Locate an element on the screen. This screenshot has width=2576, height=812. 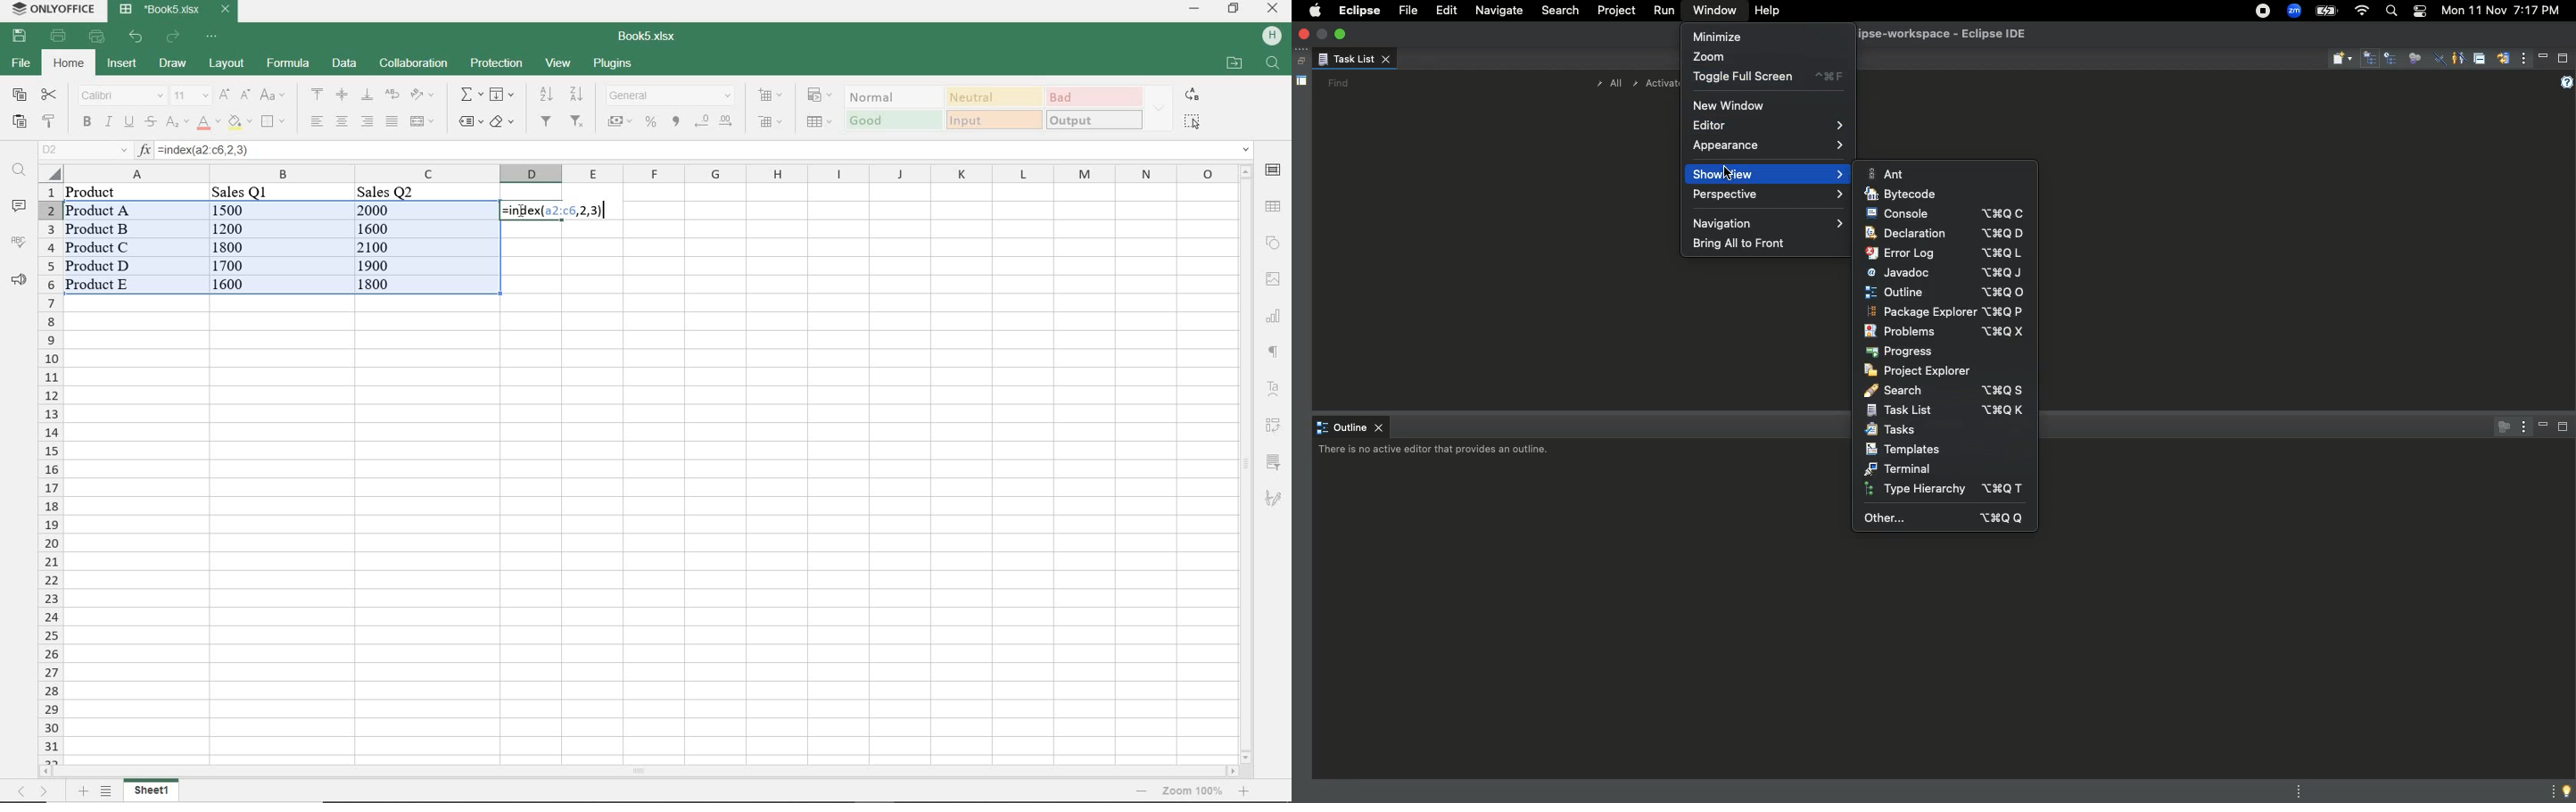
conditional formatting is located at coordinates (820, 96).